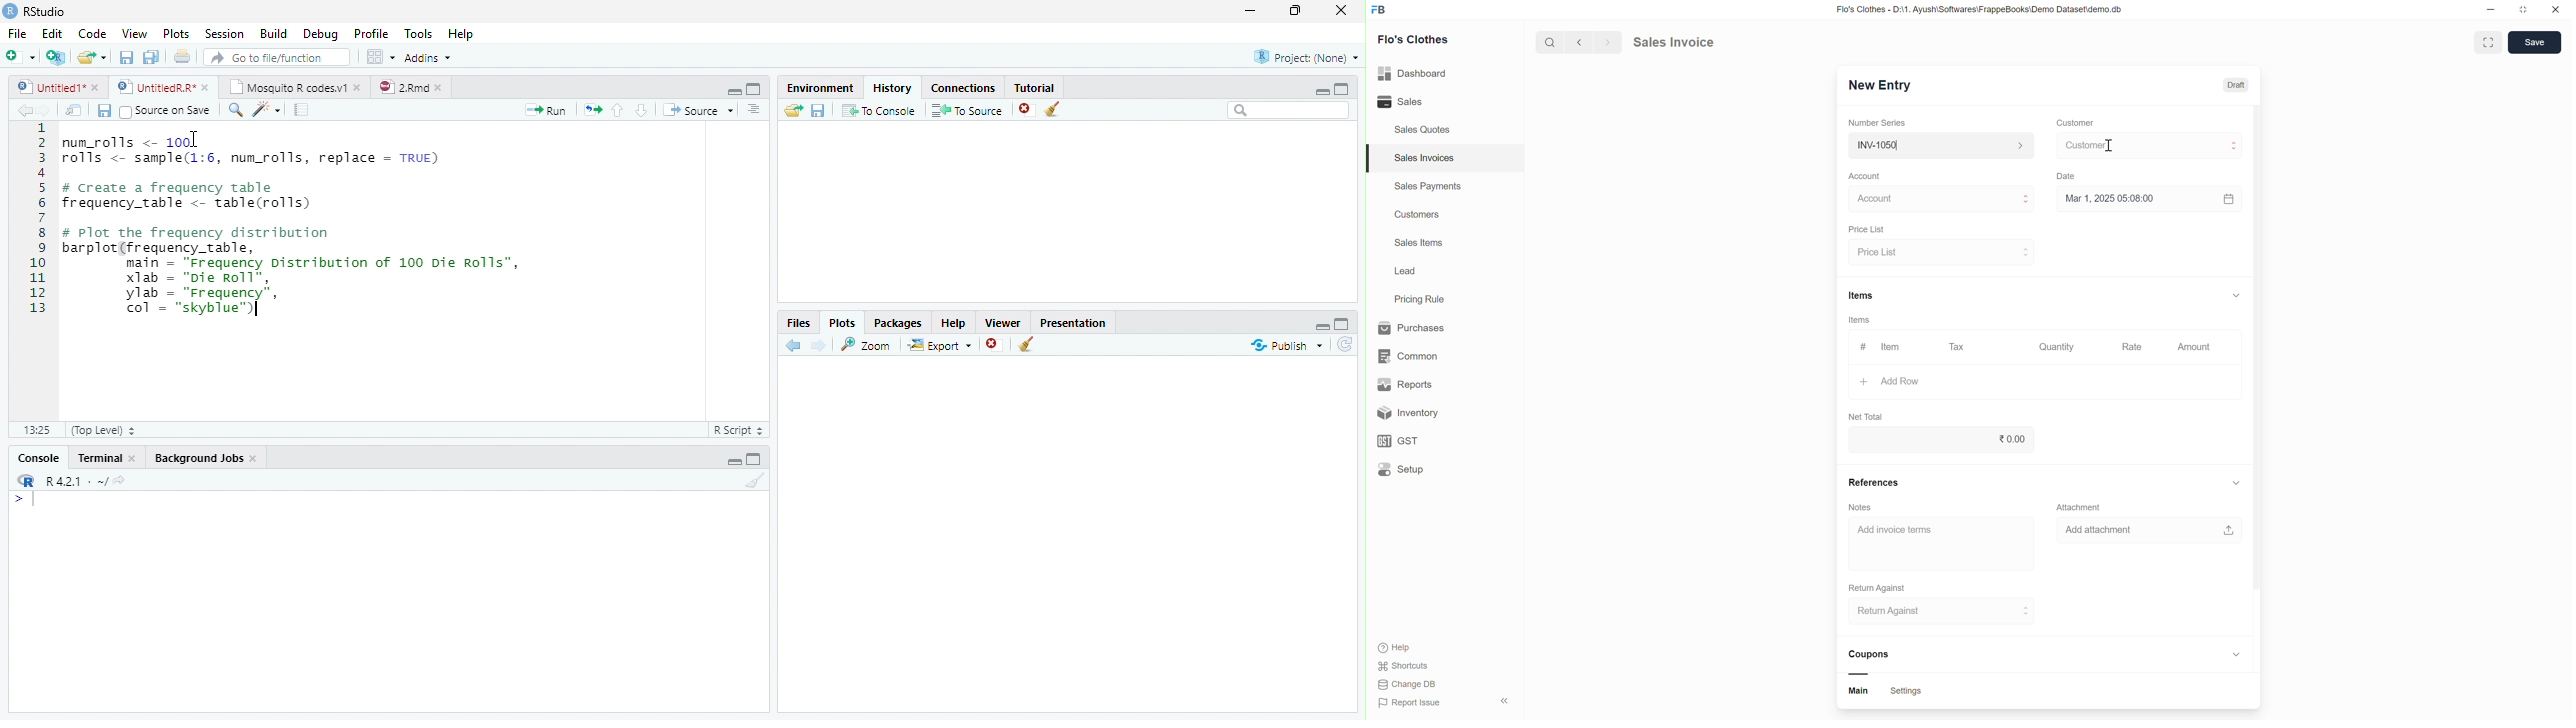 The image size is (2576, 728). What do you see at coordinates (1958, 350) in the screenshot?
I see `Tax` at bounding box center [1958, 350].